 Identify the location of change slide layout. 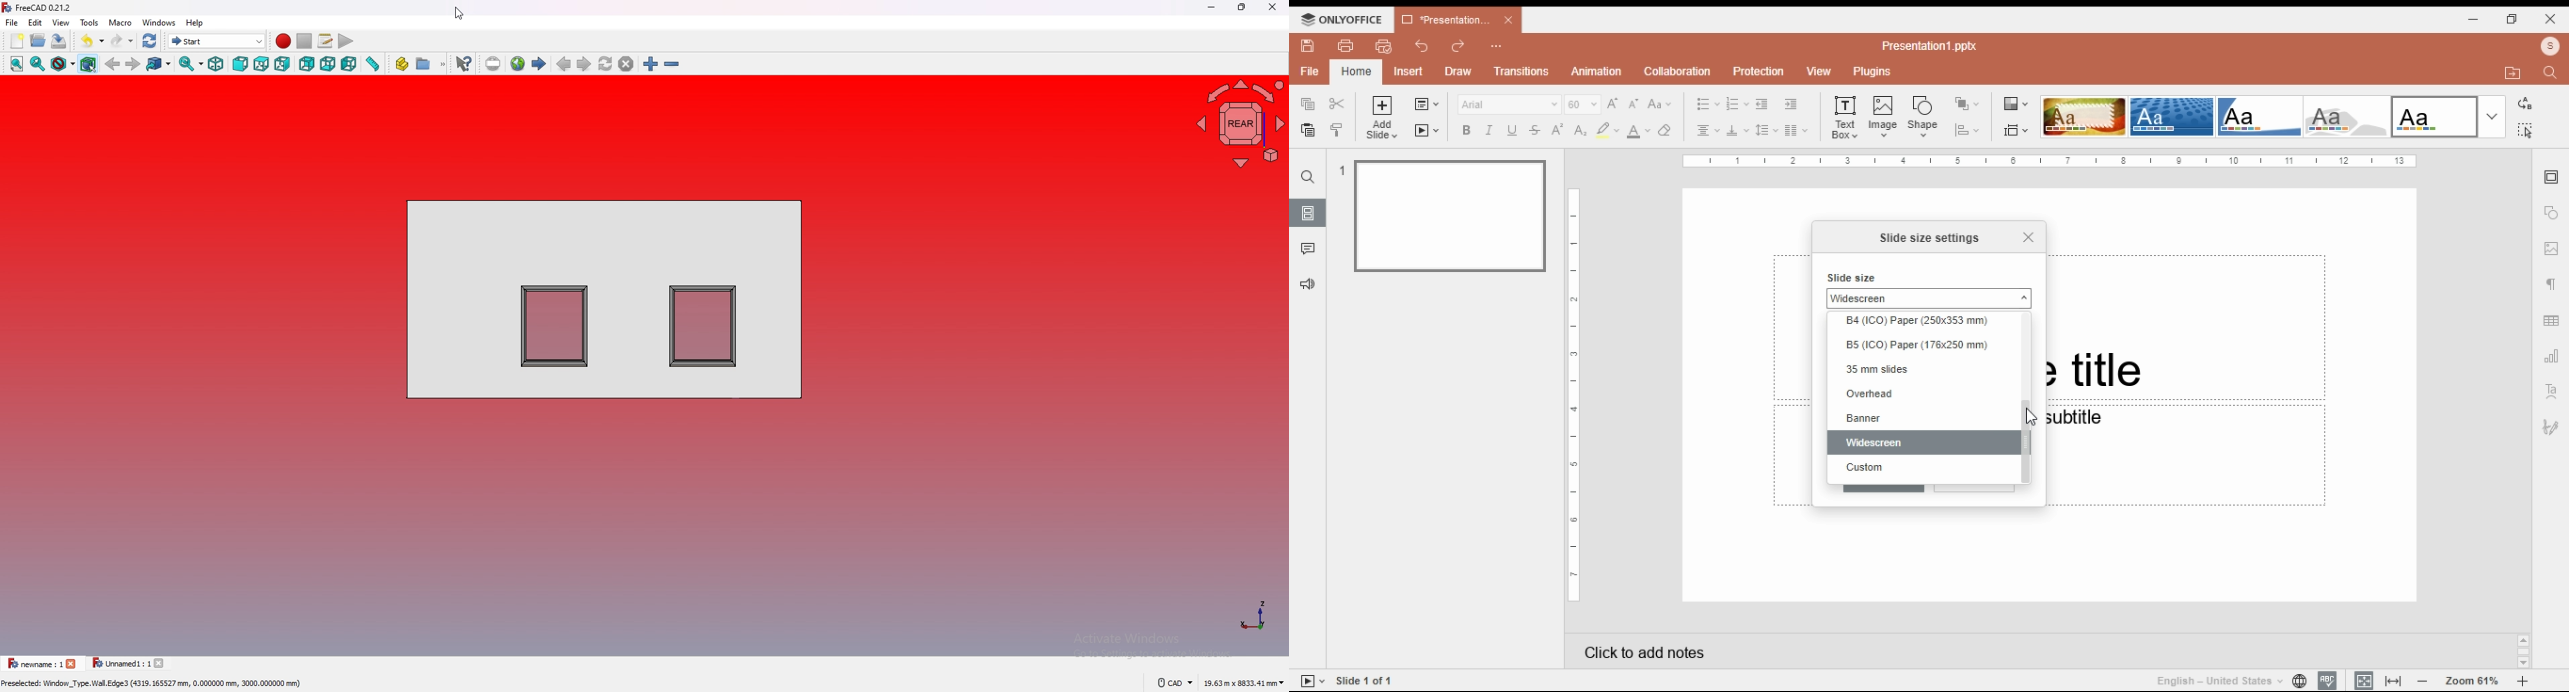
(1426, 104).